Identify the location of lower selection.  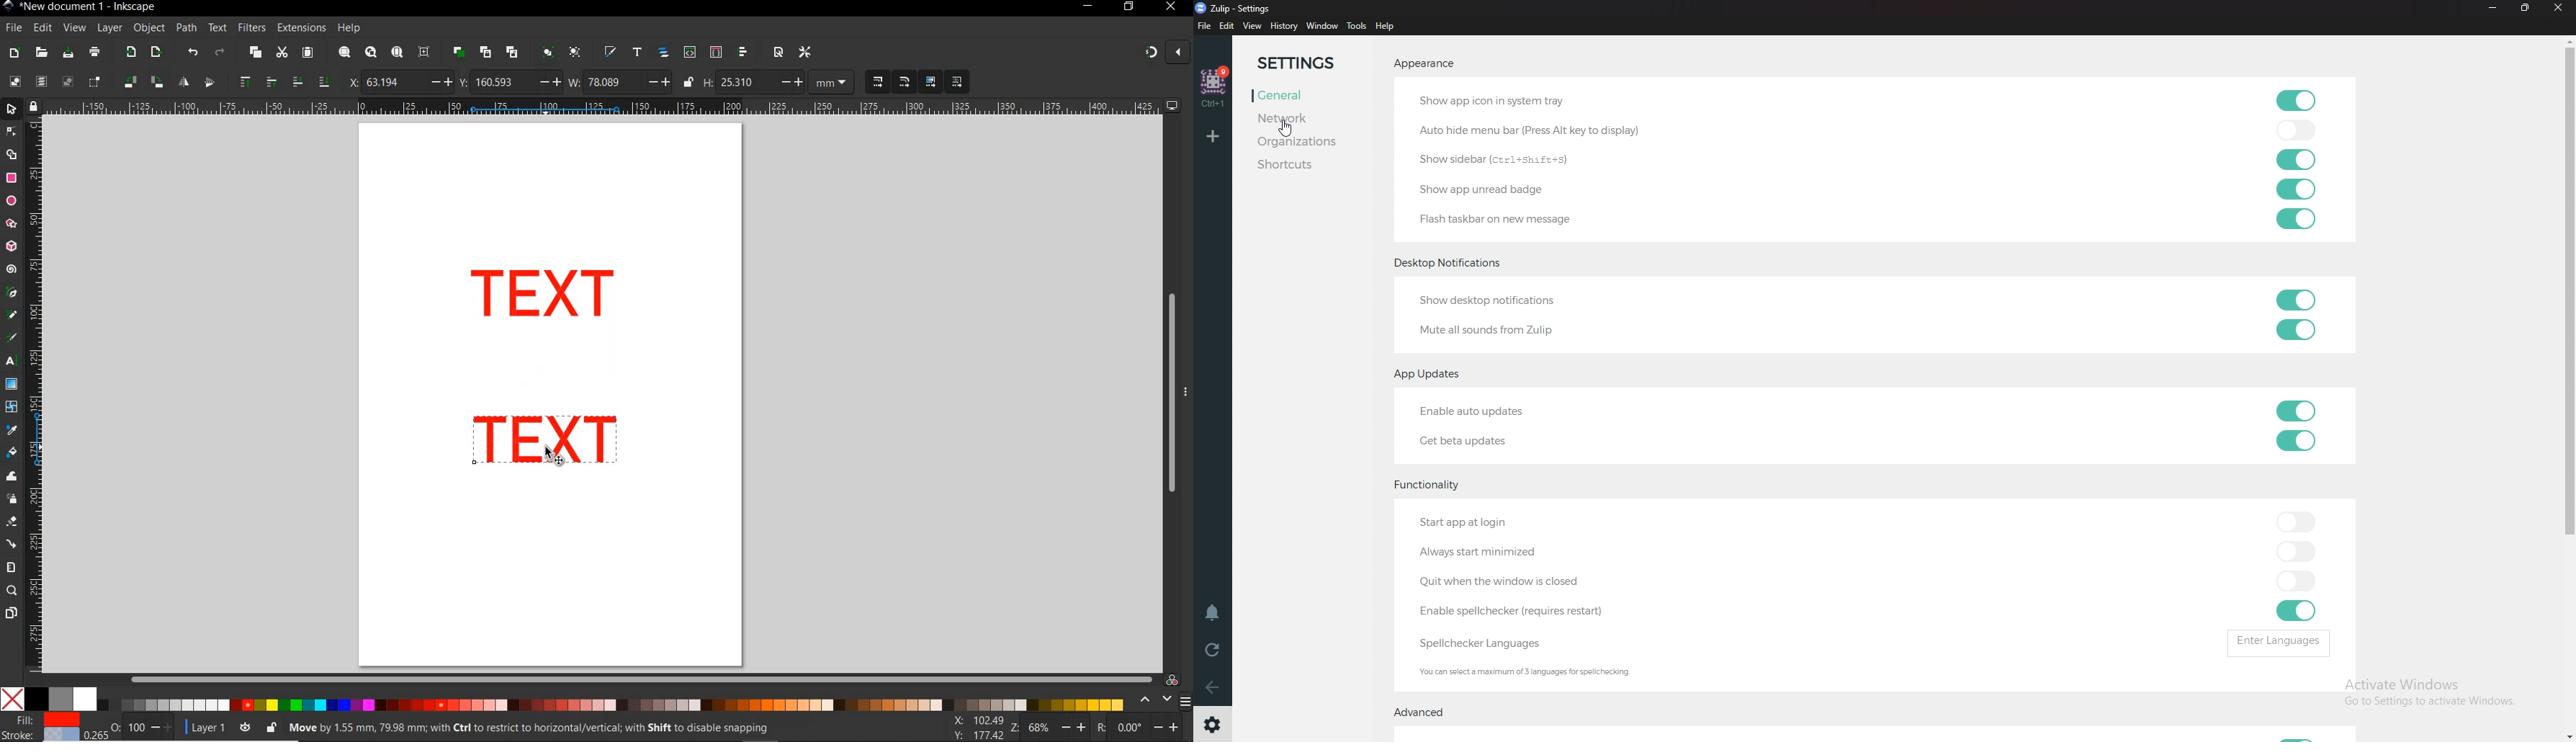
(309, 82).